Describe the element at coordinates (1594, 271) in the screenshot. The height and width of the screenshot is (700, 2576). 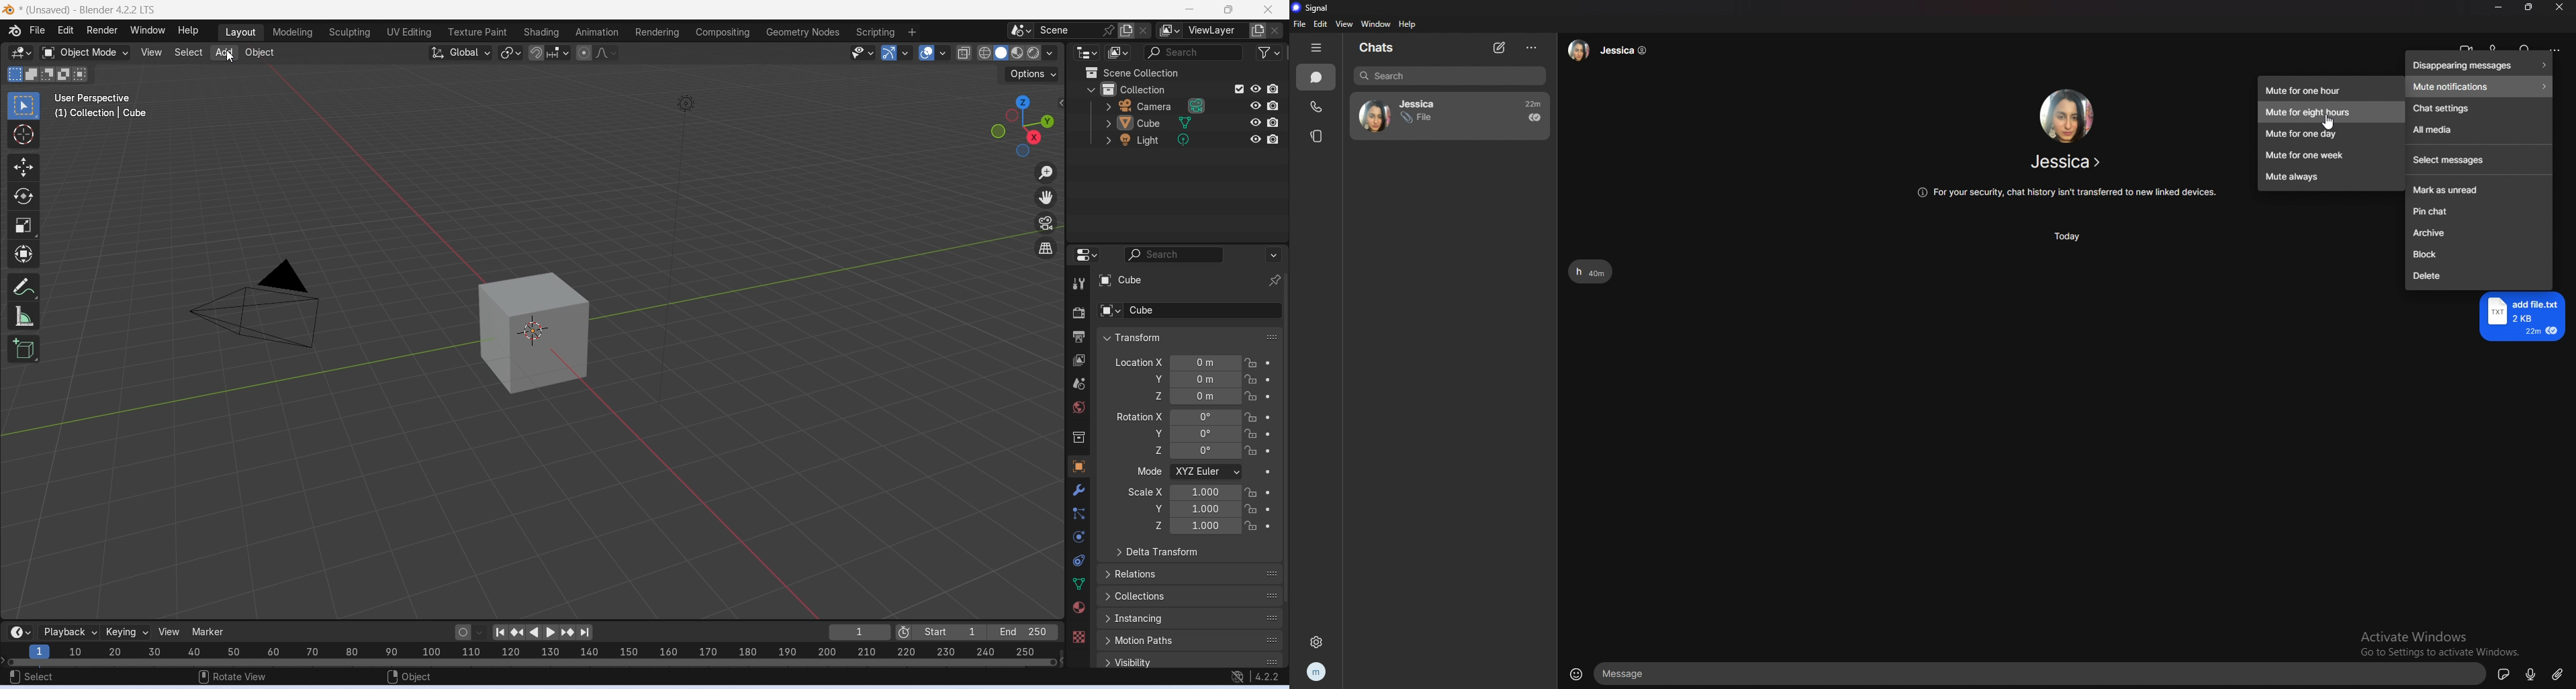
I see `h 40` at that location.